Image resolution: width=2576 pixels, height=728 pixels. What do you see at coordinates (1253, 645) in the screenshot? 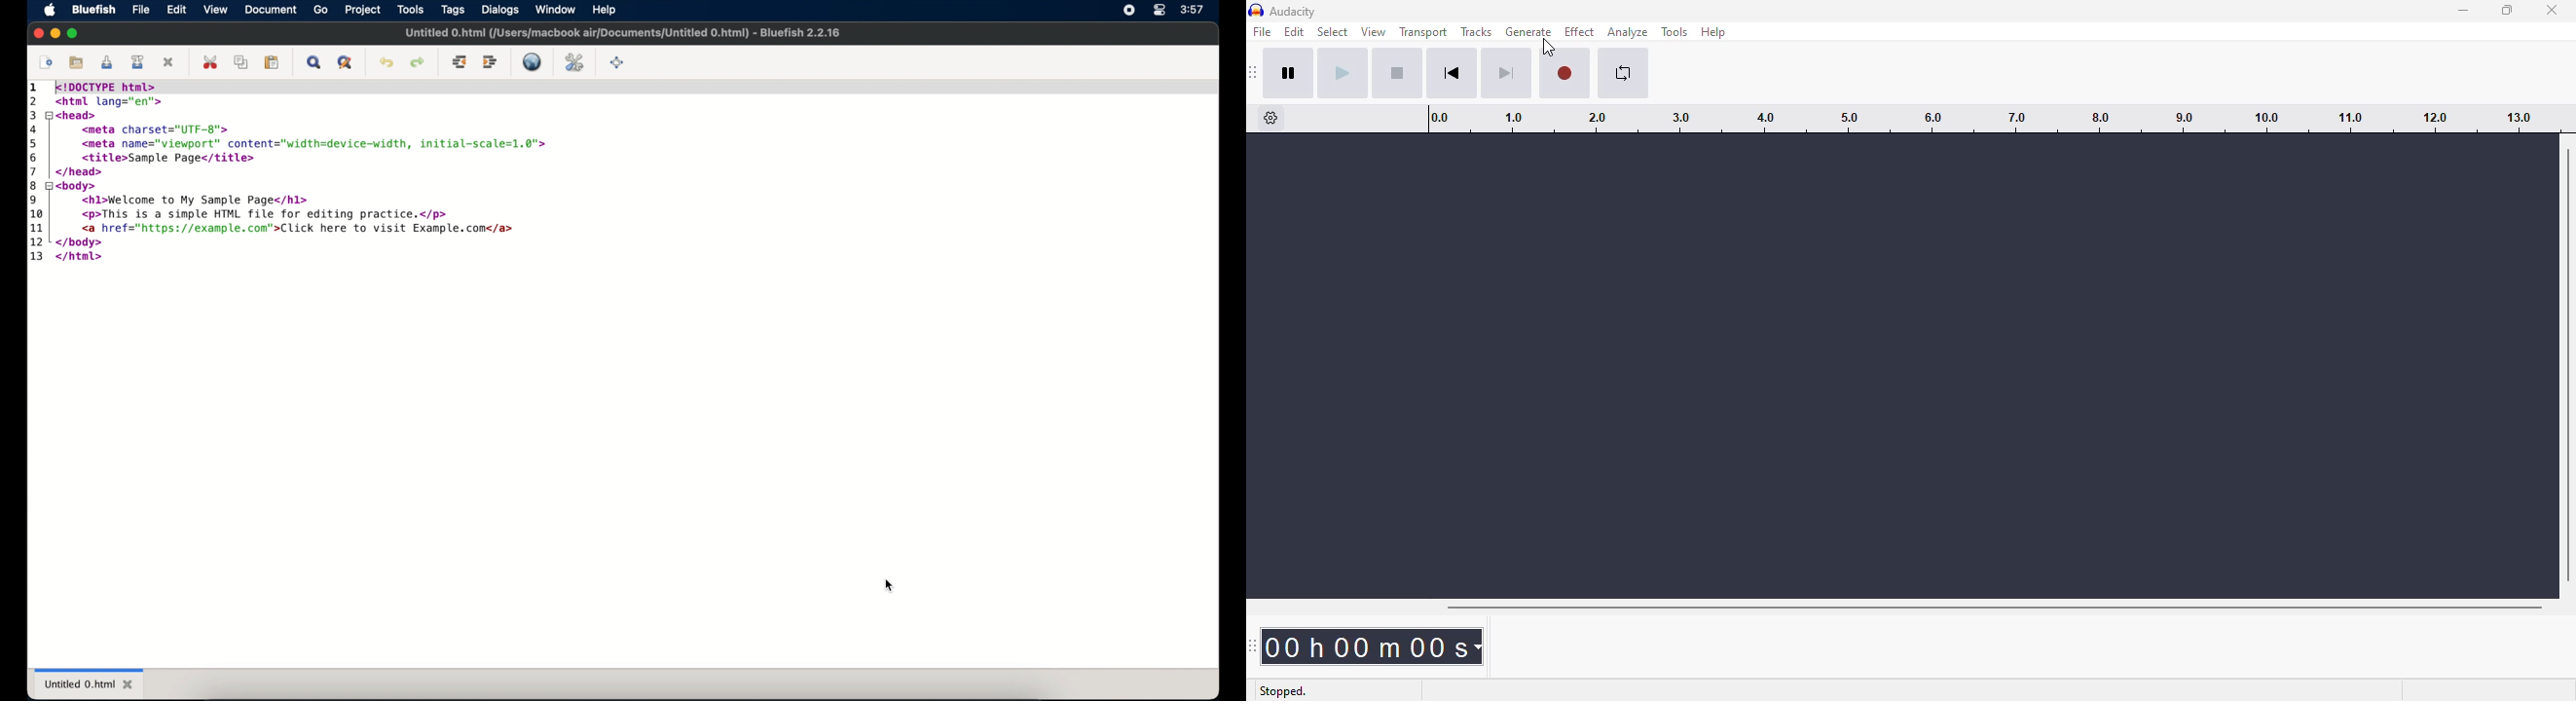
I see `audacity time toolbar` at bounding box center [1253, 645].